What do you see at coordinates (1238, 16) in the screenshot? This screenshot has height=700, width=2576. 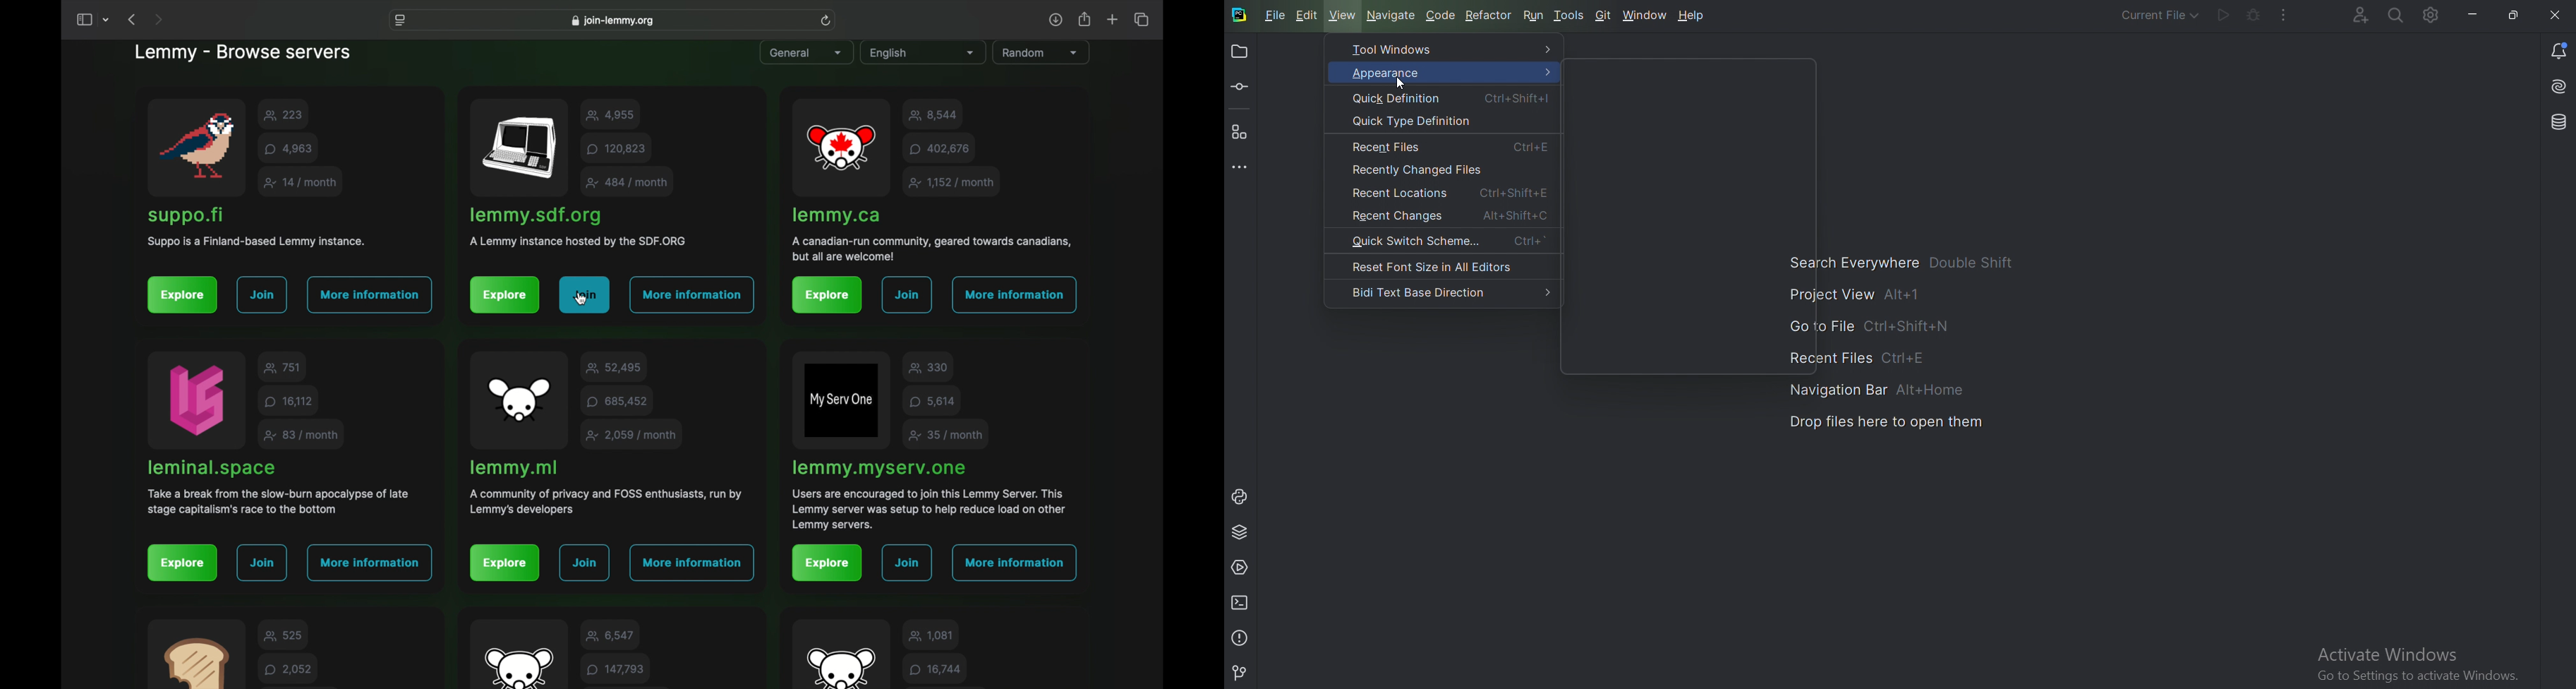 I see `Pycharm` at bounding box center [1238, 16].